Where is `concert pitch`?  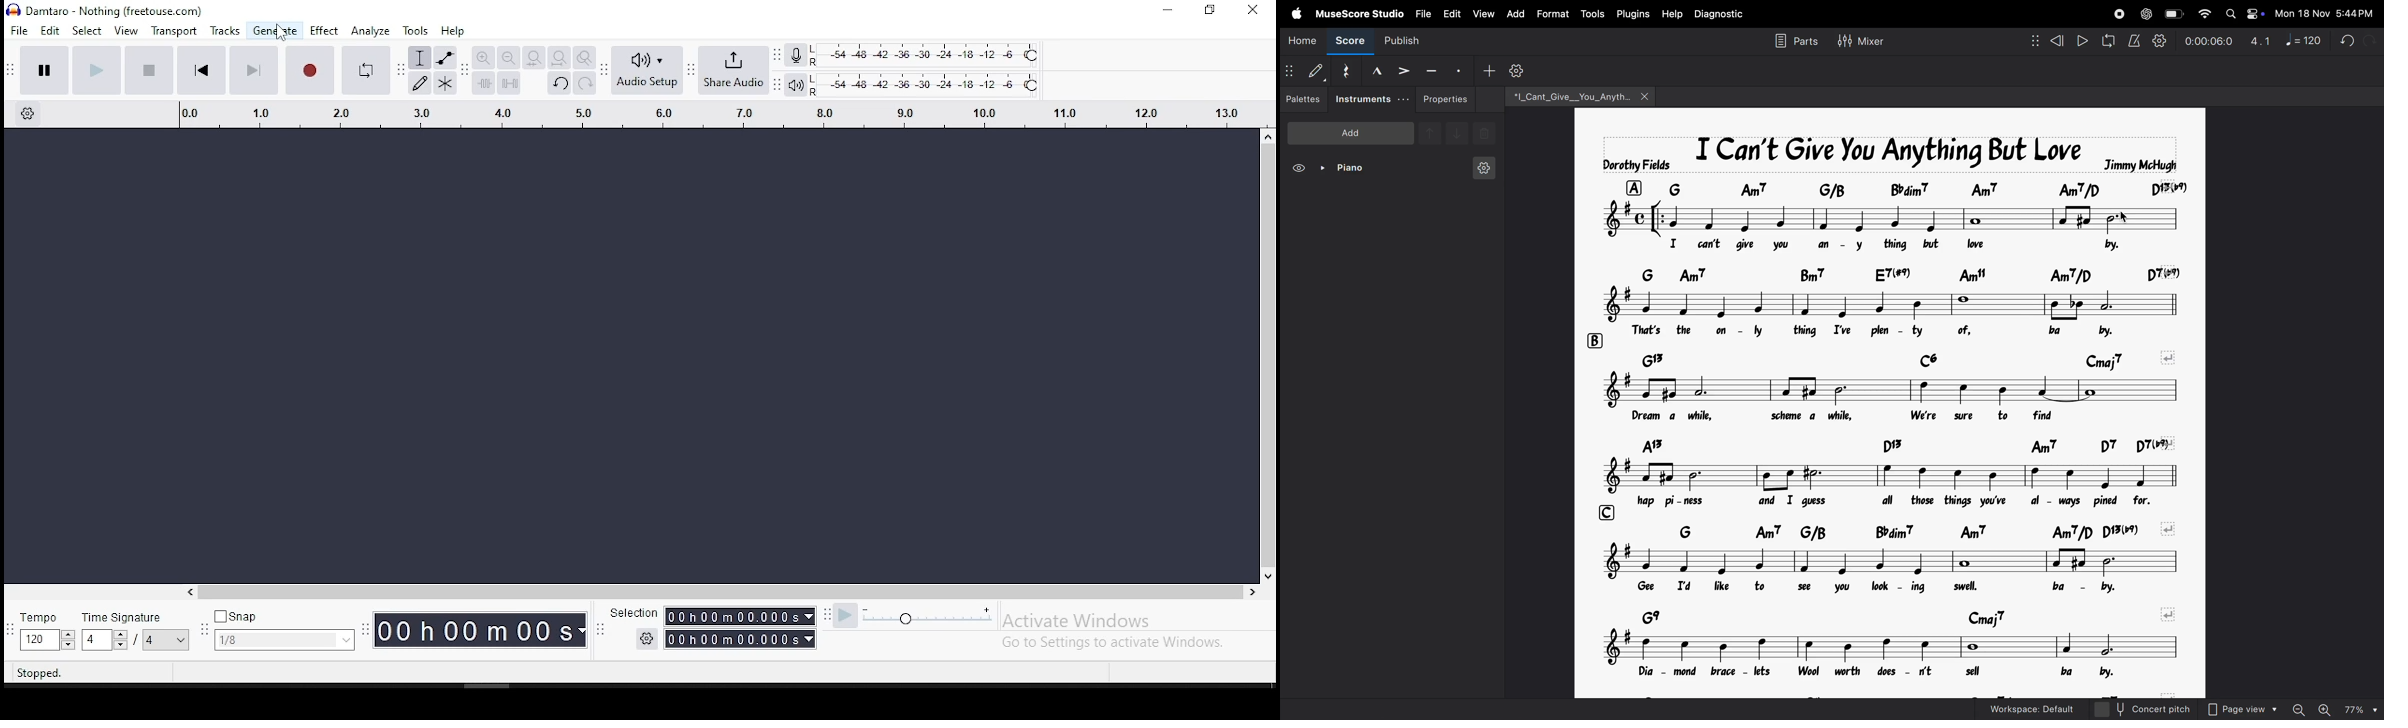 concert pitch is located at coordinates (2142, 708).